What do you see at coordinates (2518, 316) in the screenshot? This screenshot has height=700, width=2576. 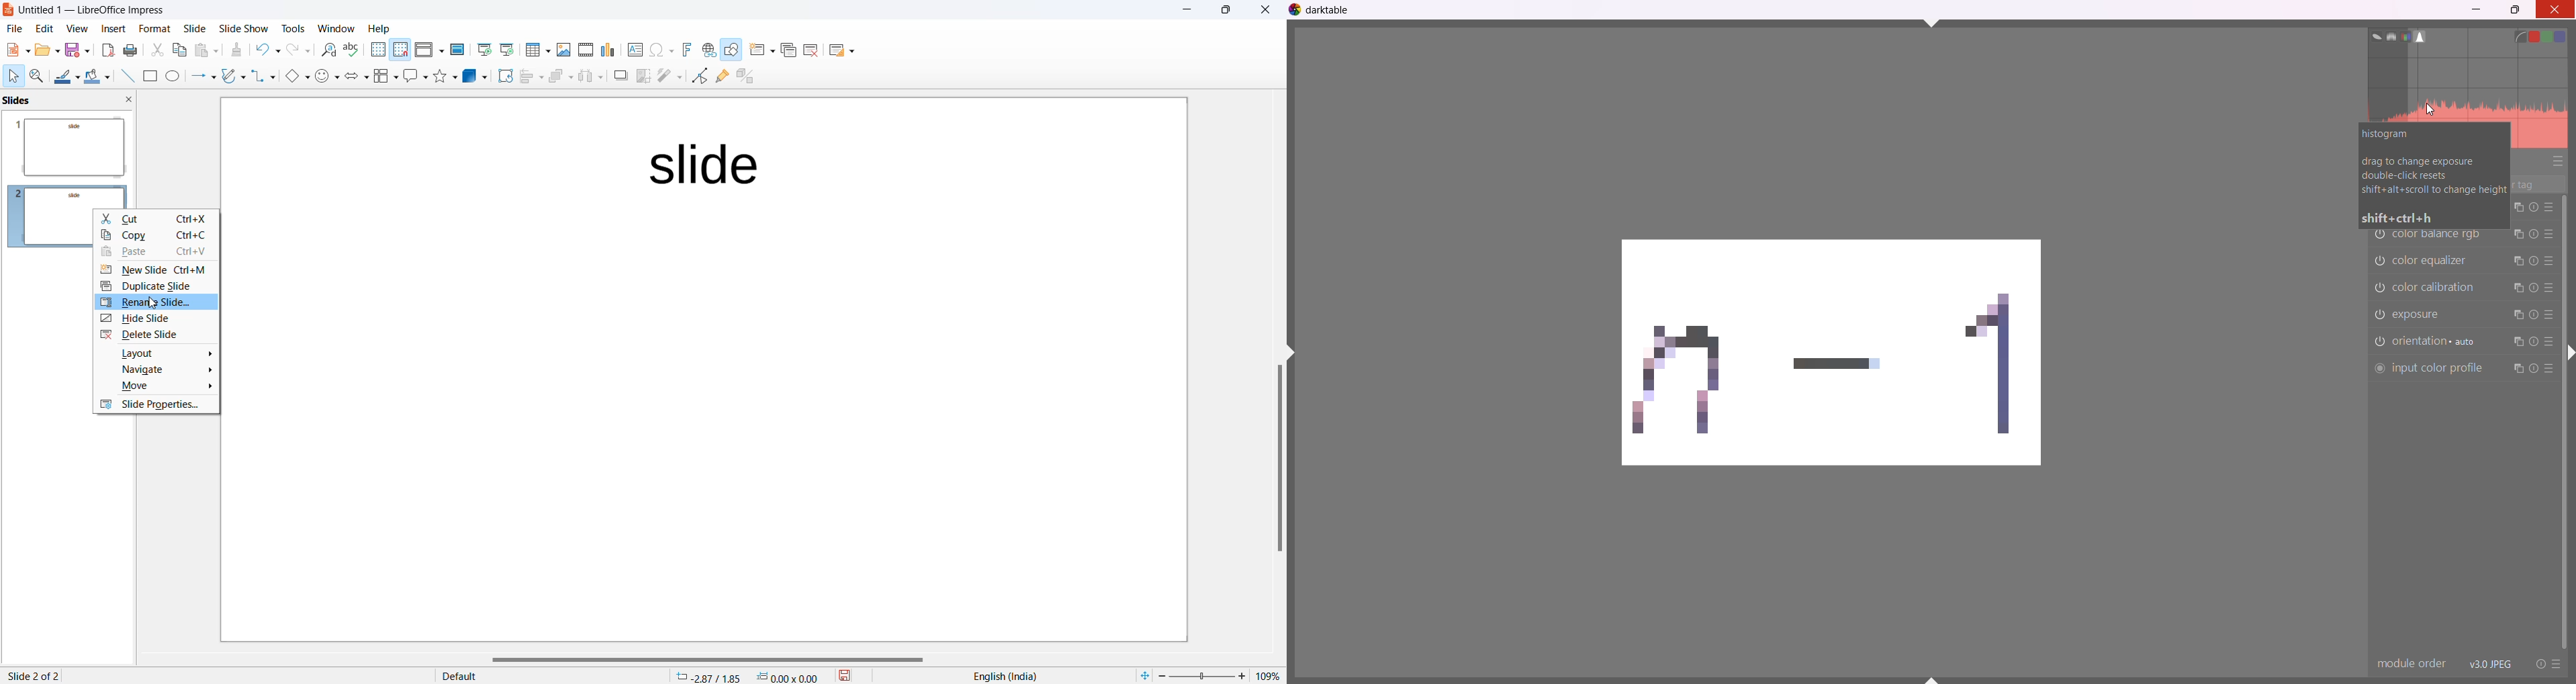 I see `instance` at bounding box center [2518, 316].